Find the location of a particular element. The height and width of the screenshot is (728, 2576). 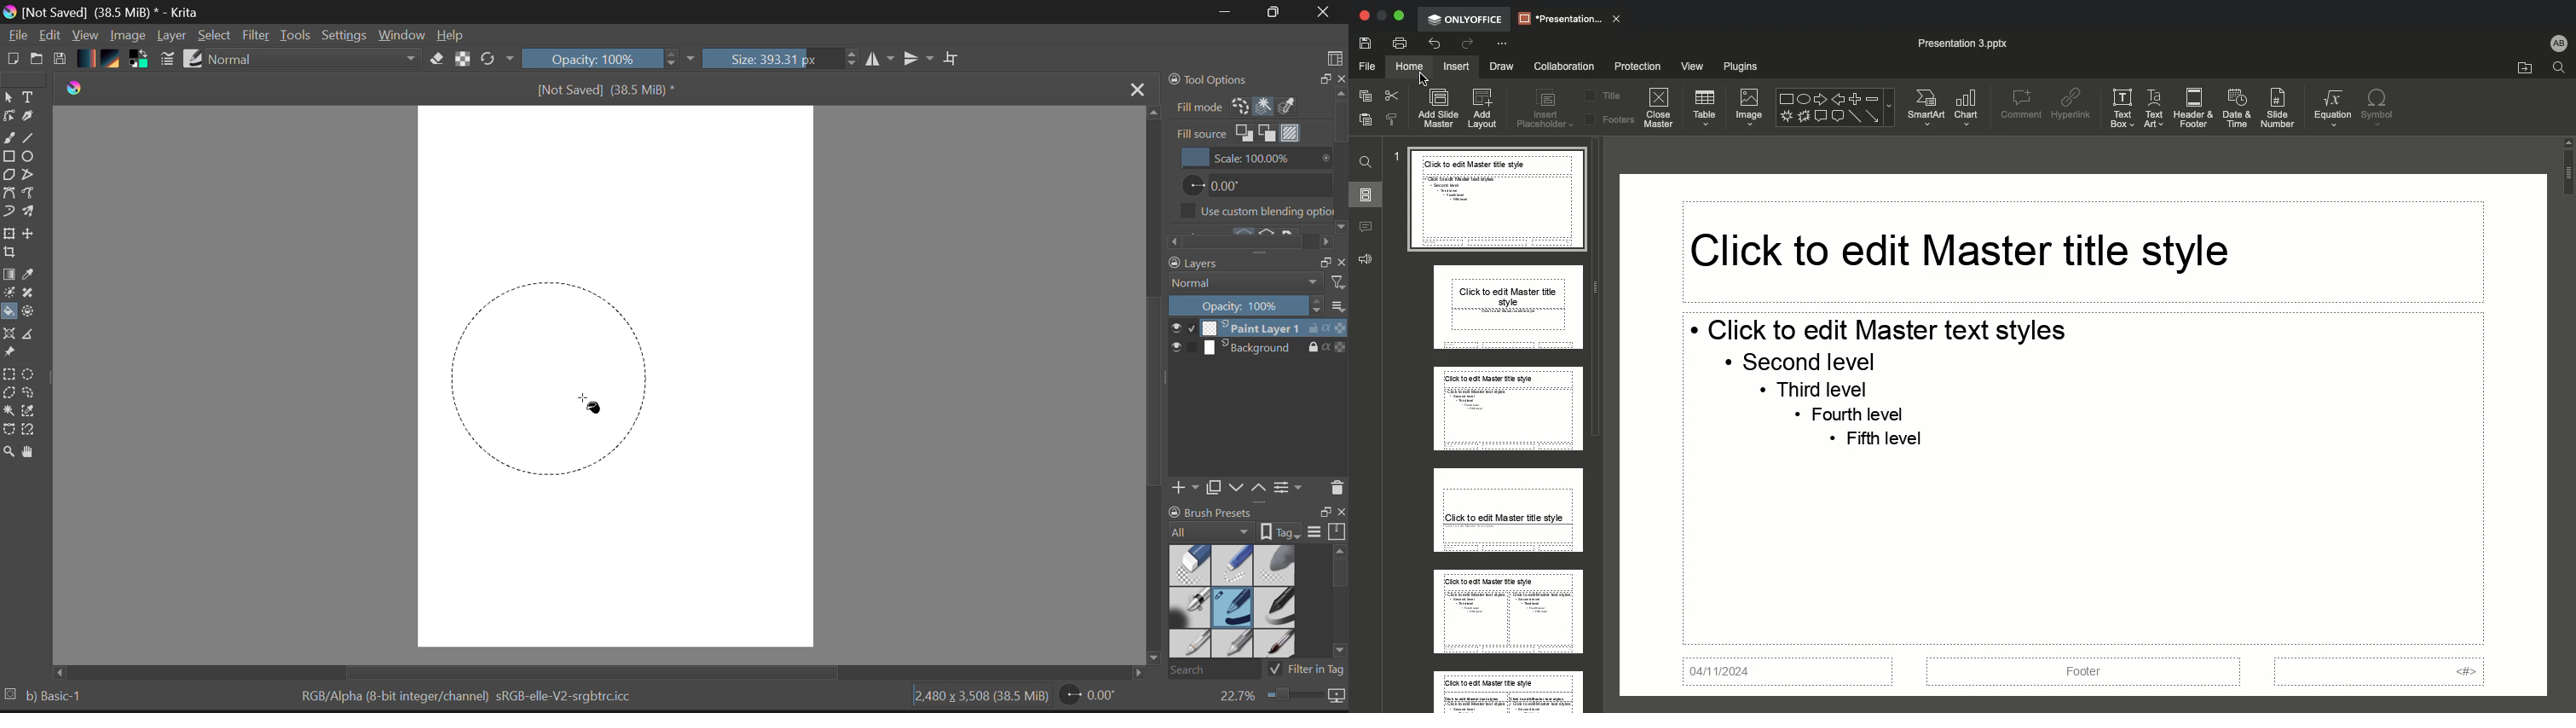

Dynamic Brush Tool is located at coordinates (8, 212).